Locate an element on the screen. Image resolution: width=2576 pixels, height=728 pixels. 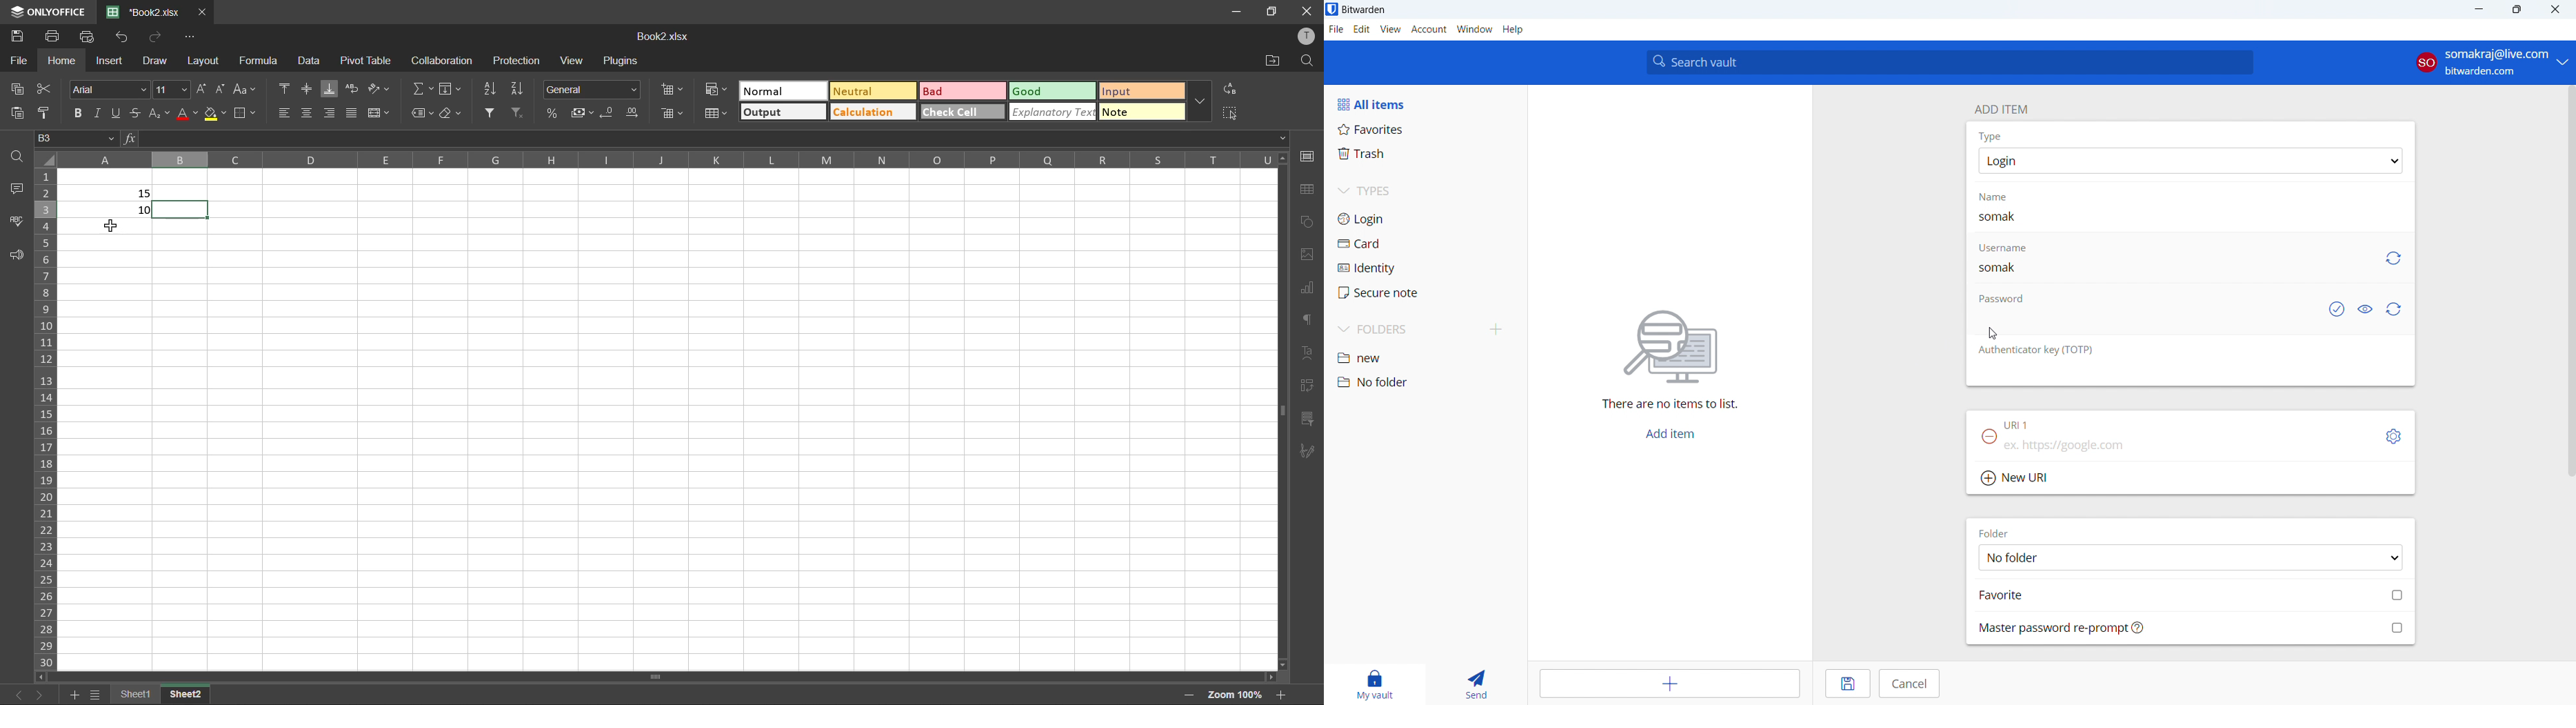
row numbers is located at coordinates (48, 417).